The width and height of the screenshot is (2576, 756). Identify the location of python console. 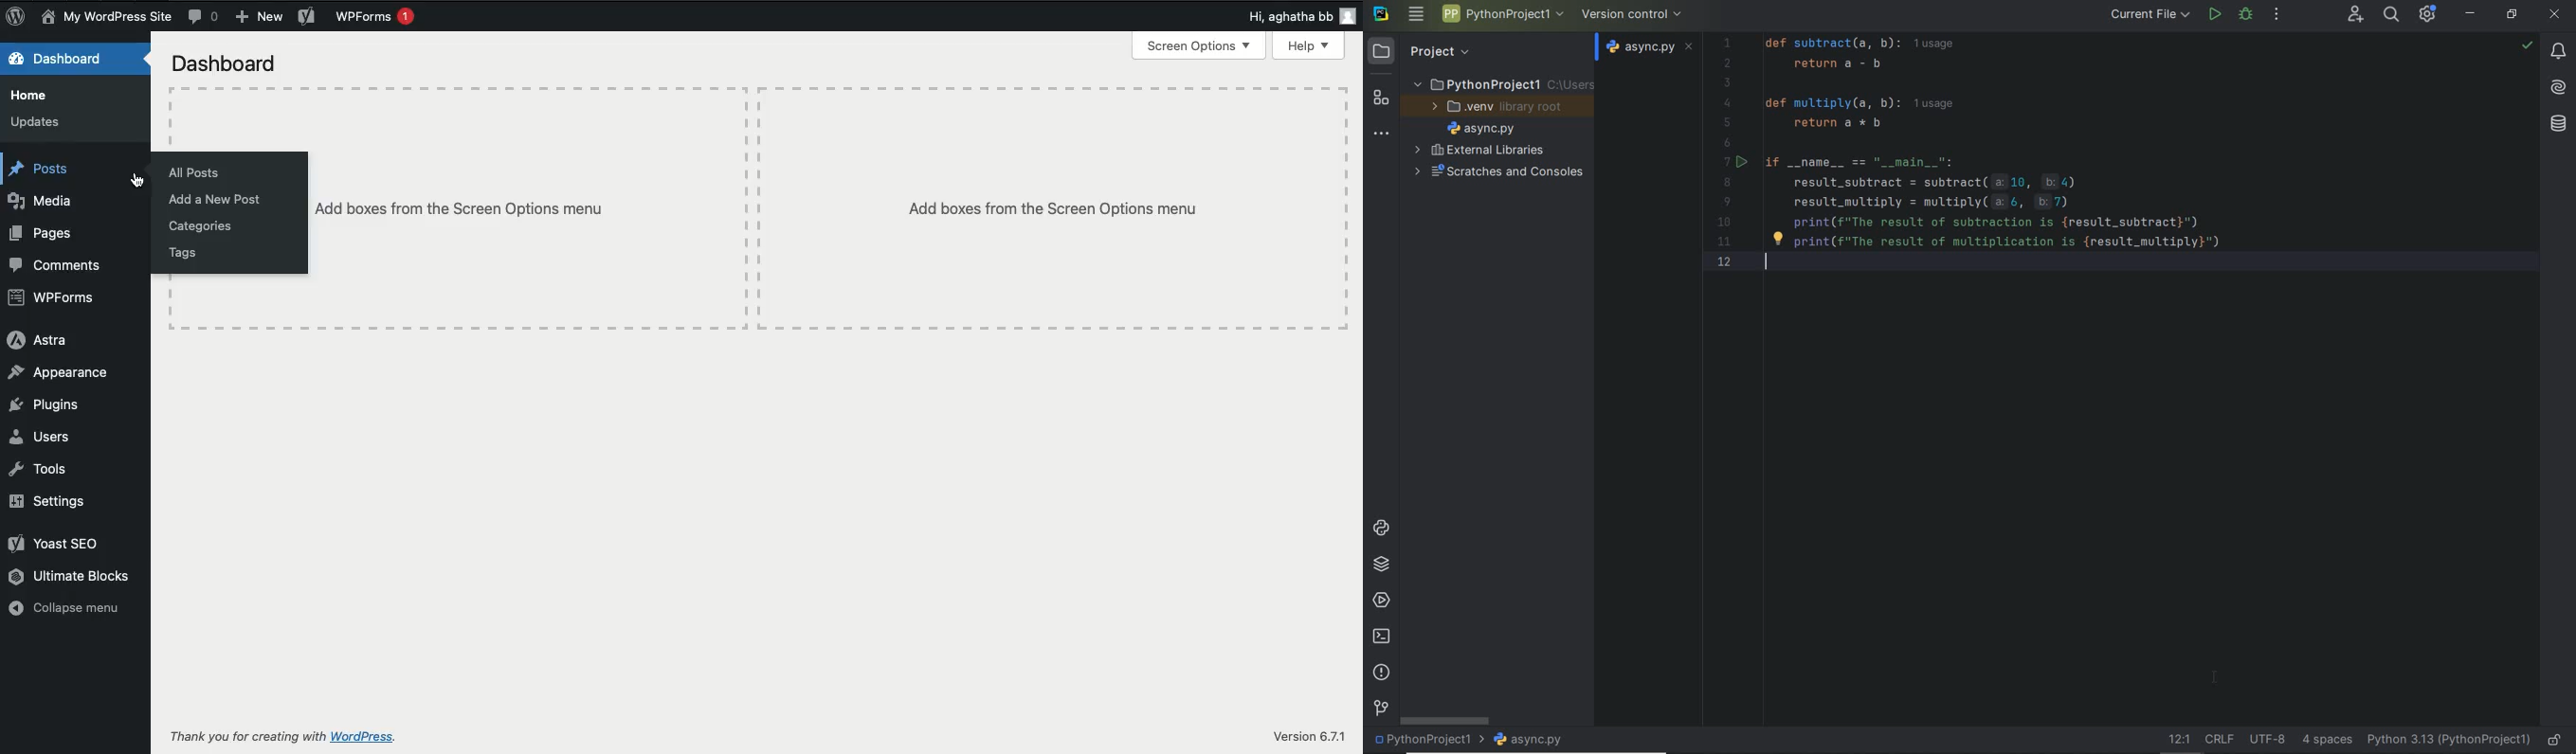
(1384, 529).